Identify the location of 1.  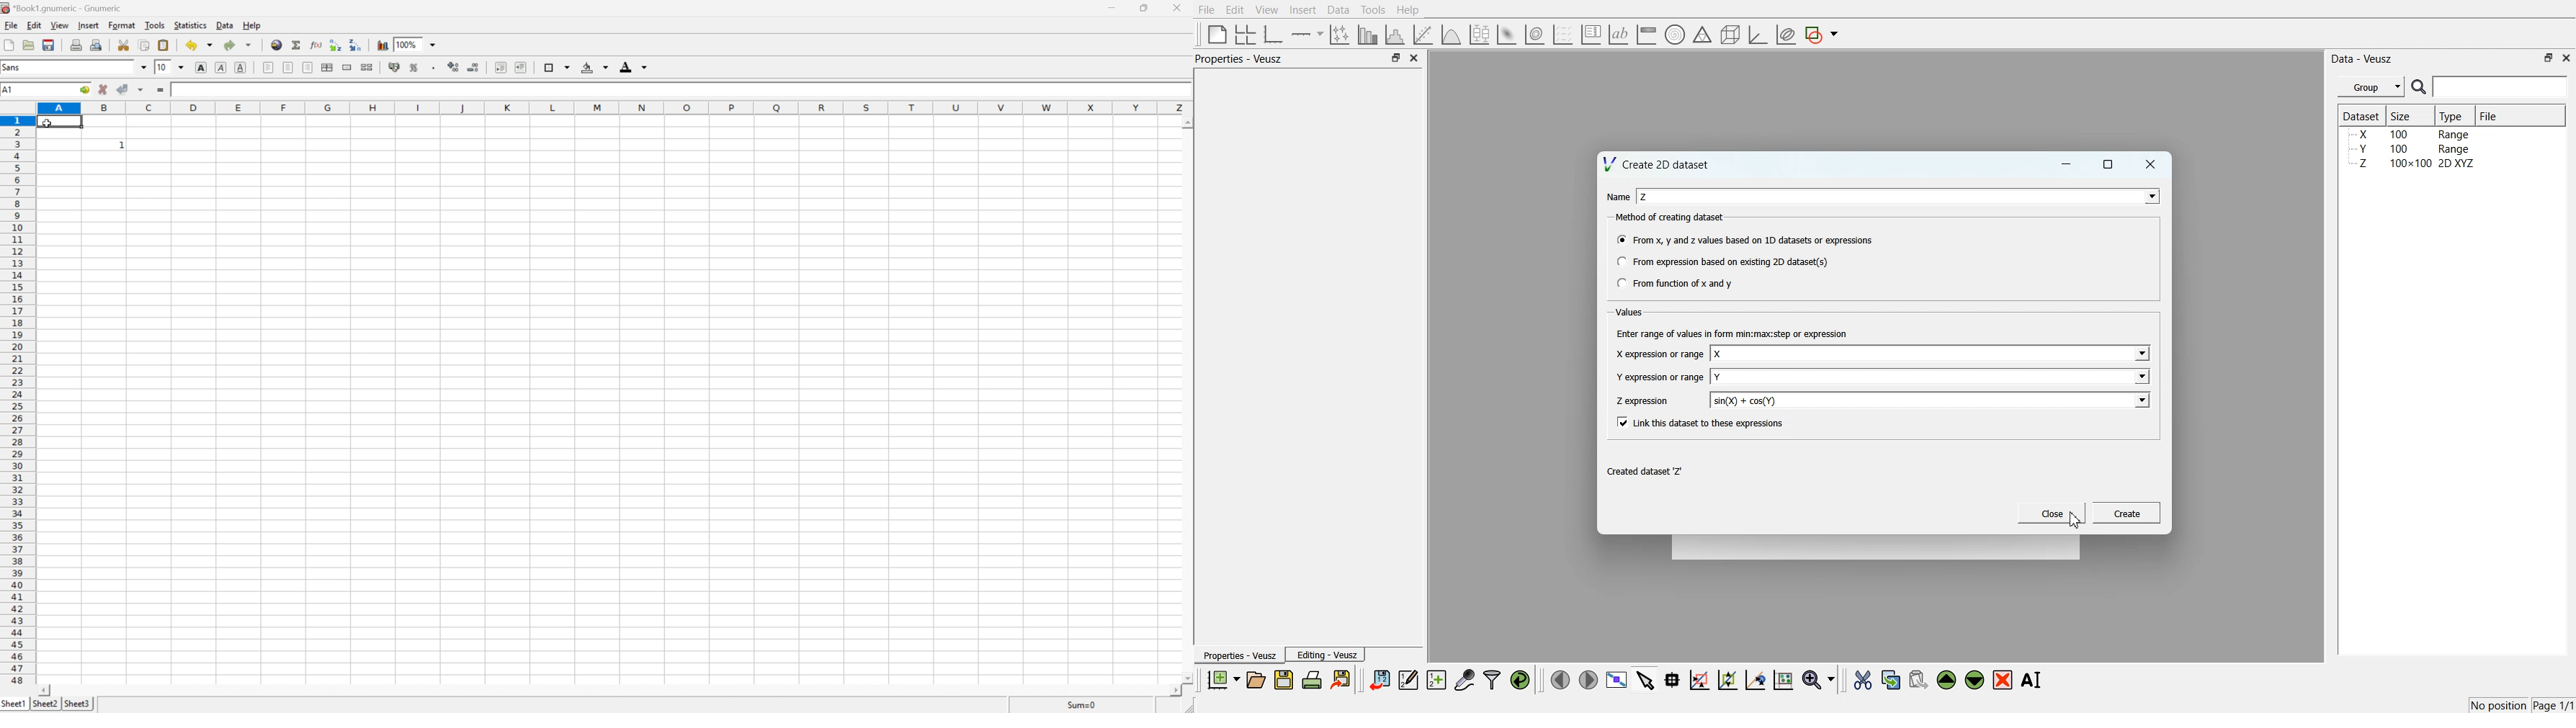
(122, 145).